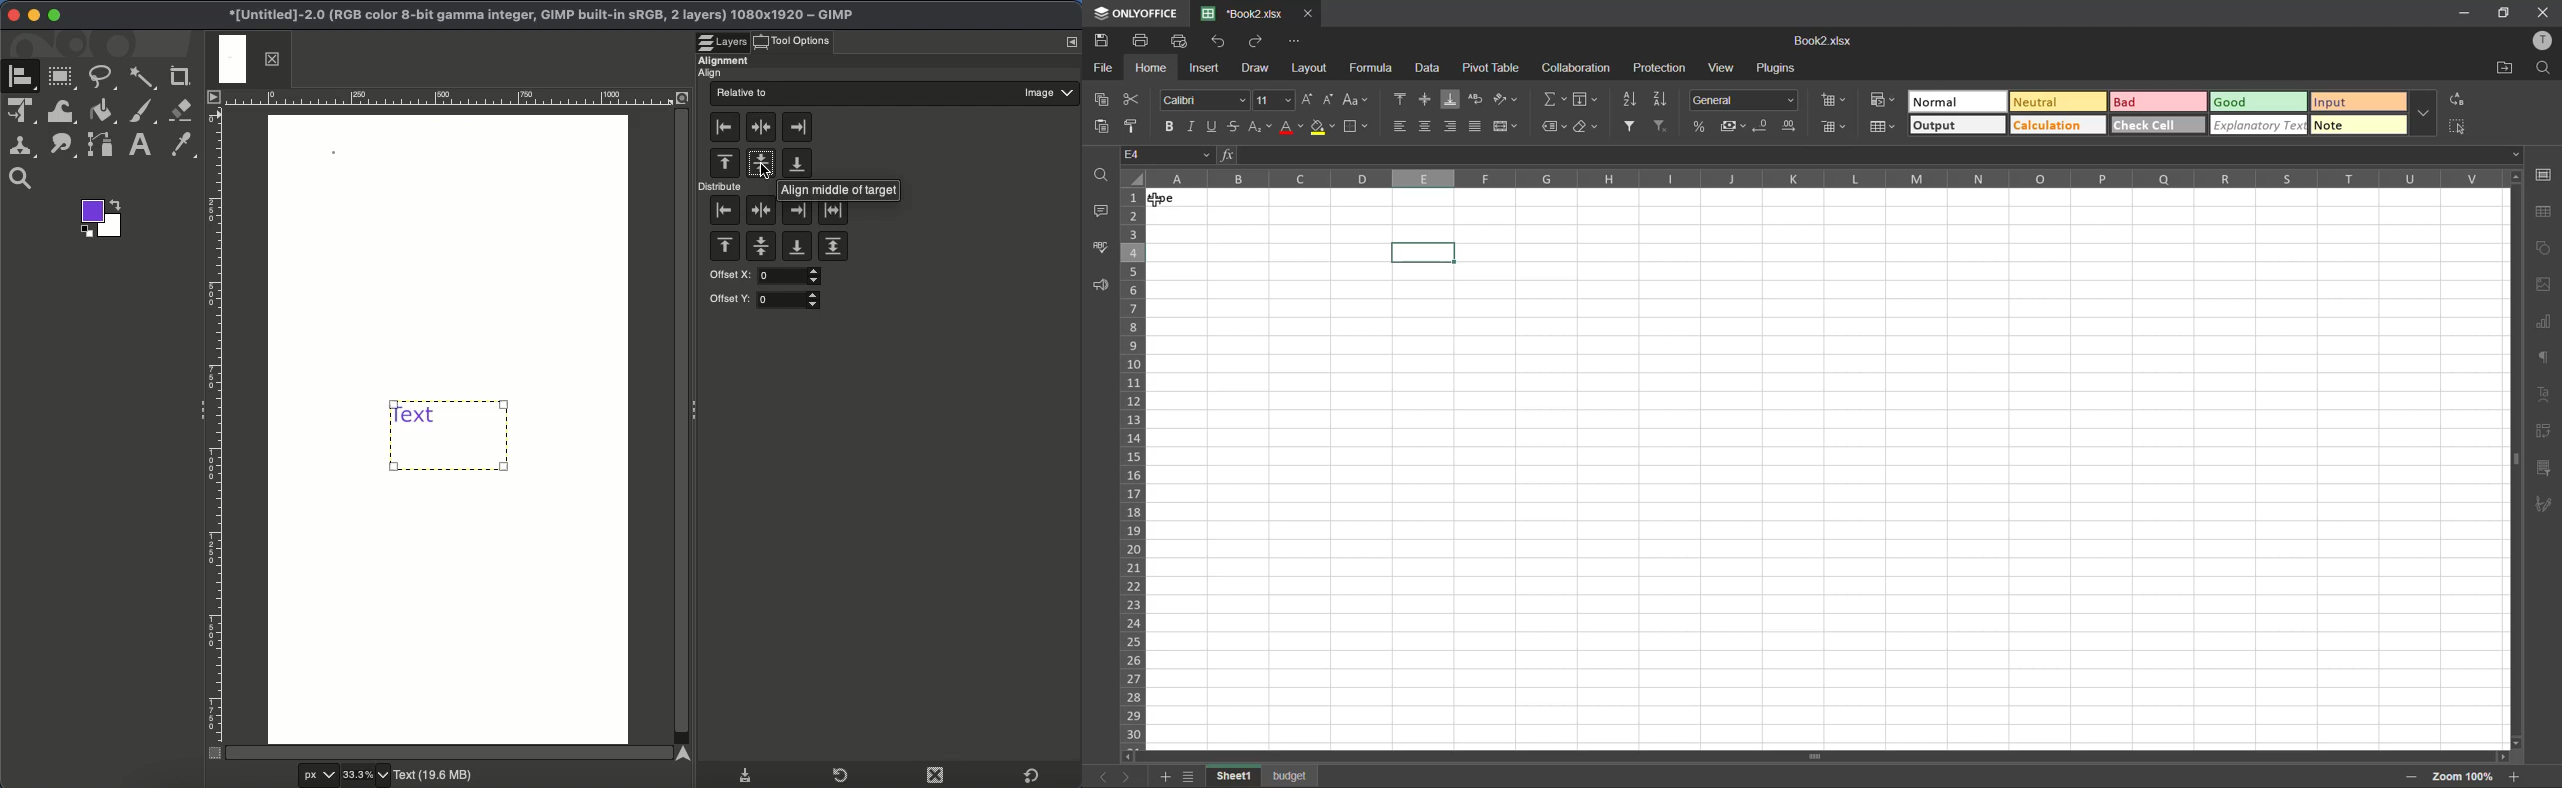 This screenshot has width=2576, height=812. Describe the element at coordinates (180, 76) in the screenshot. I see `Crop` at that location.